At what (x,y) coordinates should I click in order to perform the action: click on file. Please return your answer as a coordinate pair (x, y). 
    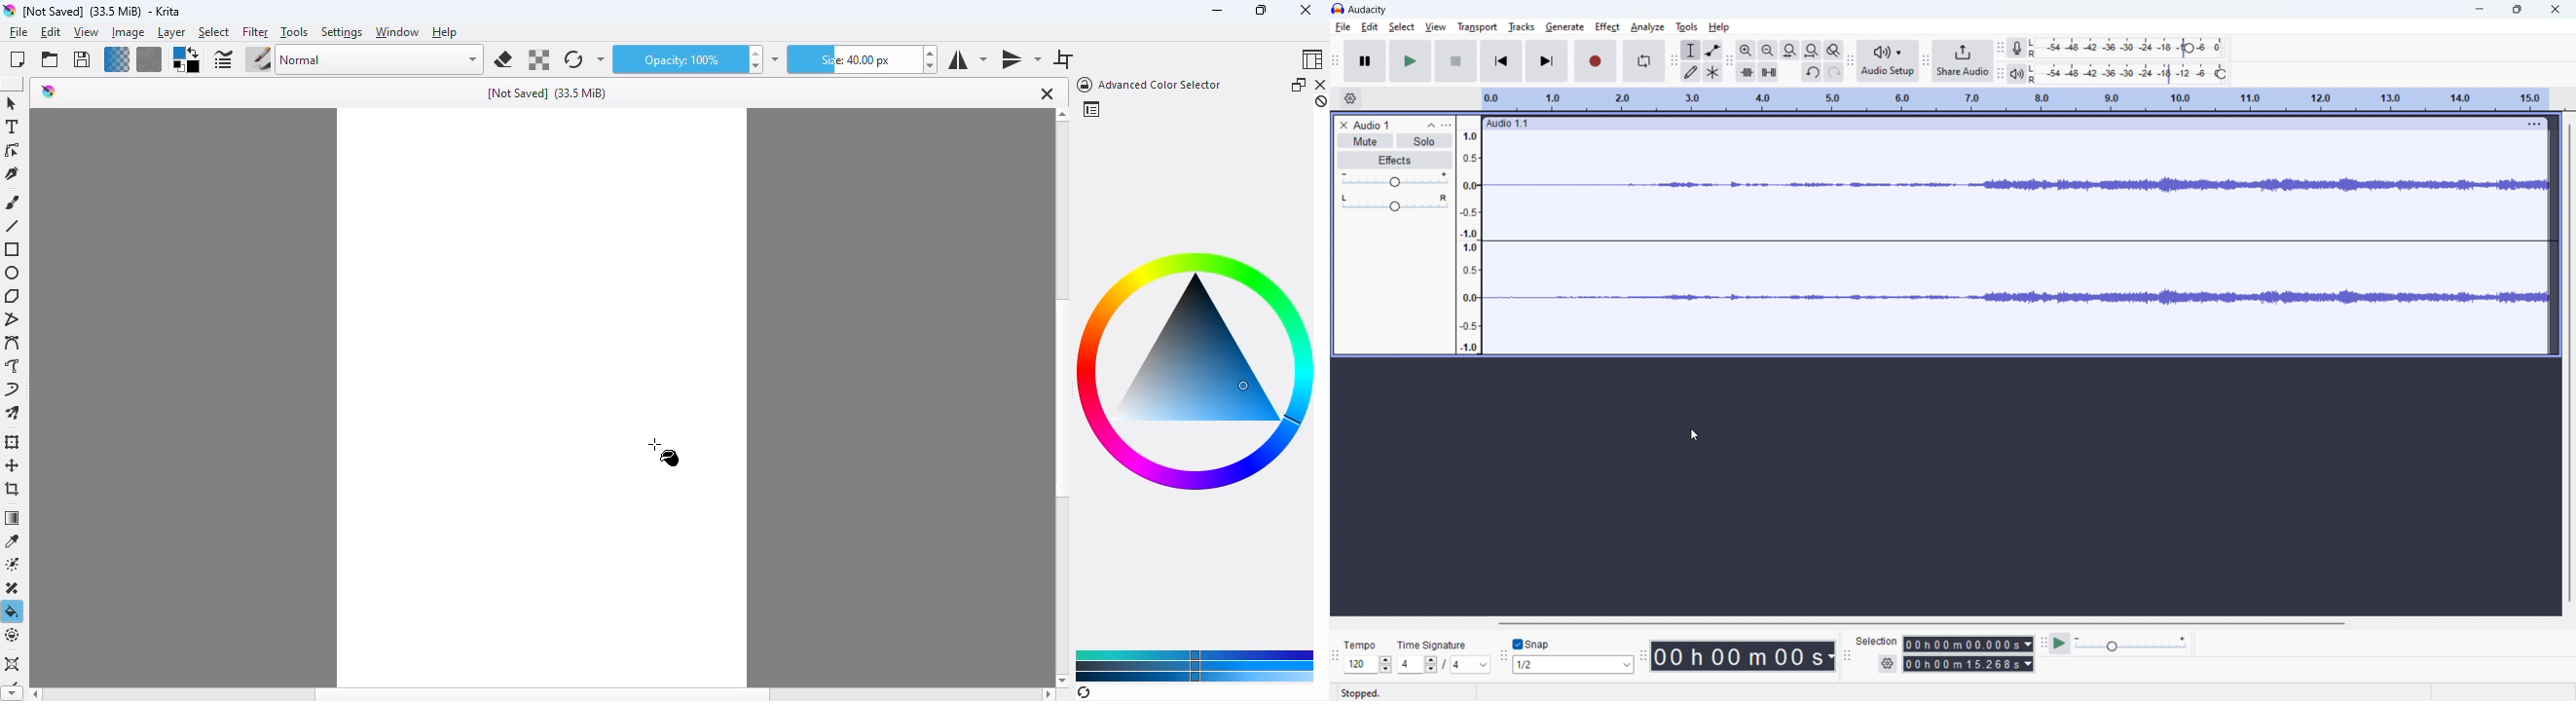
    Looking at the image, I should click on (18, 32).